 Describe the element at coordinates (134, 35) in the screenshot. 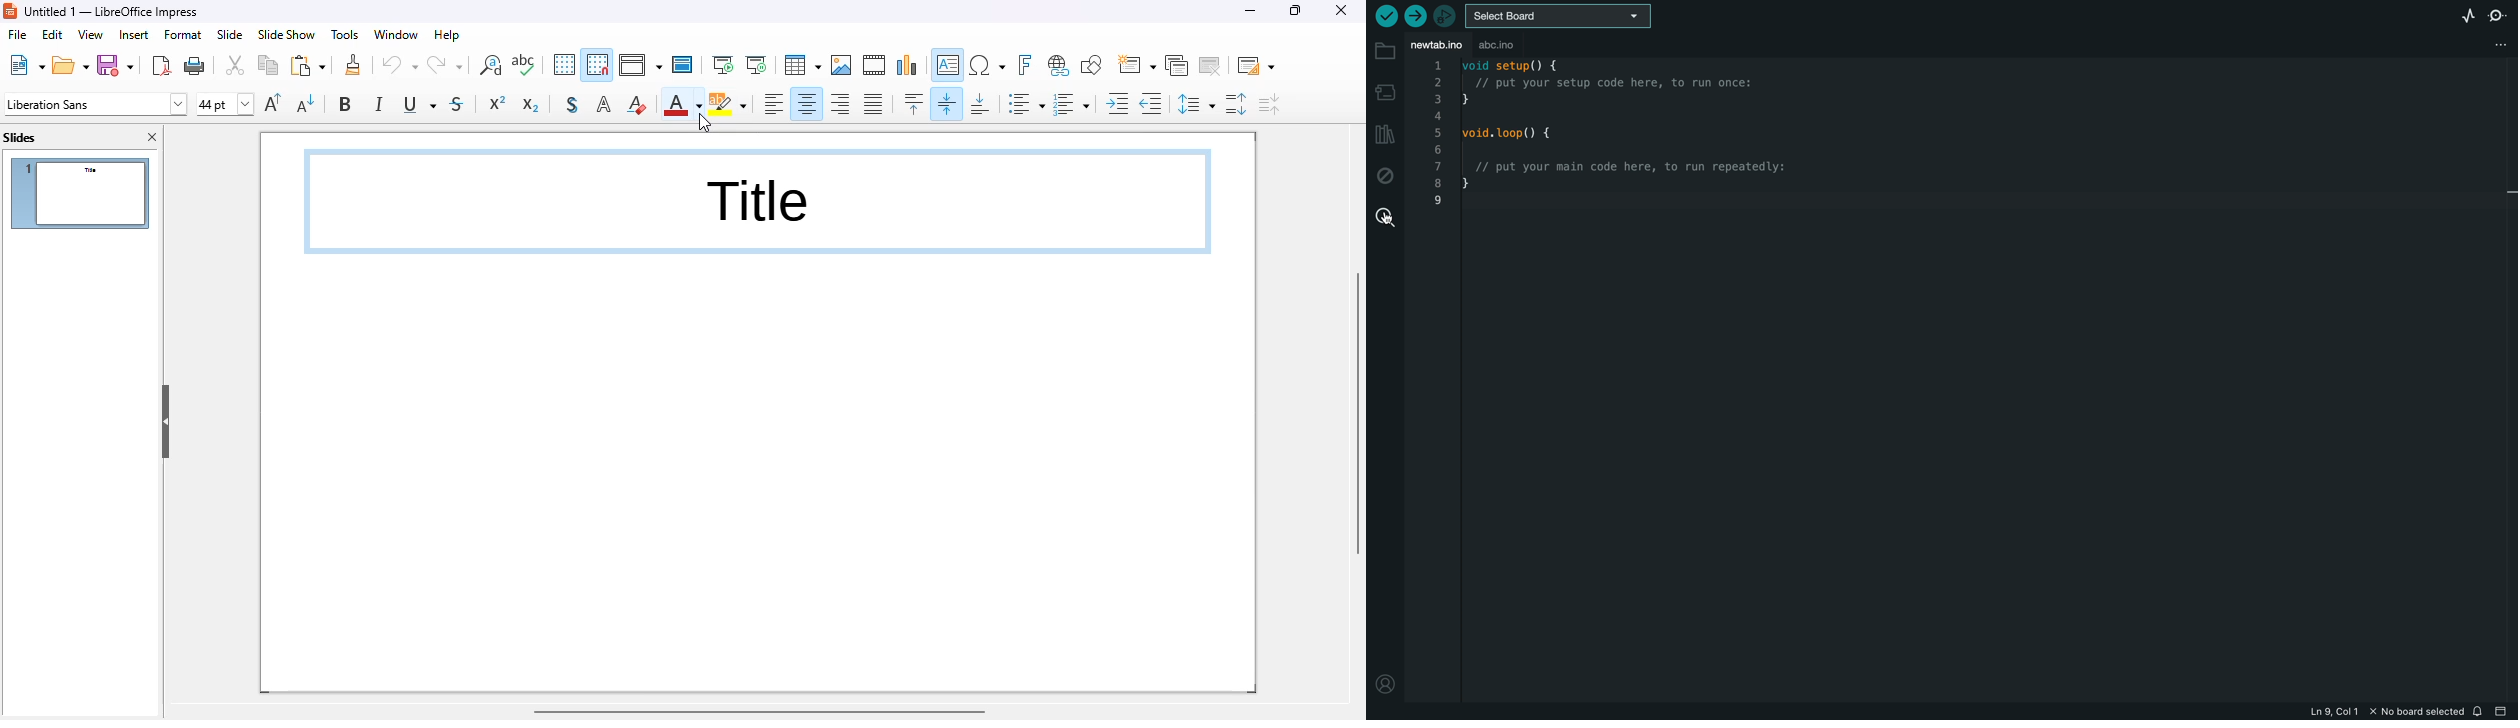

I see `insert` at that location.